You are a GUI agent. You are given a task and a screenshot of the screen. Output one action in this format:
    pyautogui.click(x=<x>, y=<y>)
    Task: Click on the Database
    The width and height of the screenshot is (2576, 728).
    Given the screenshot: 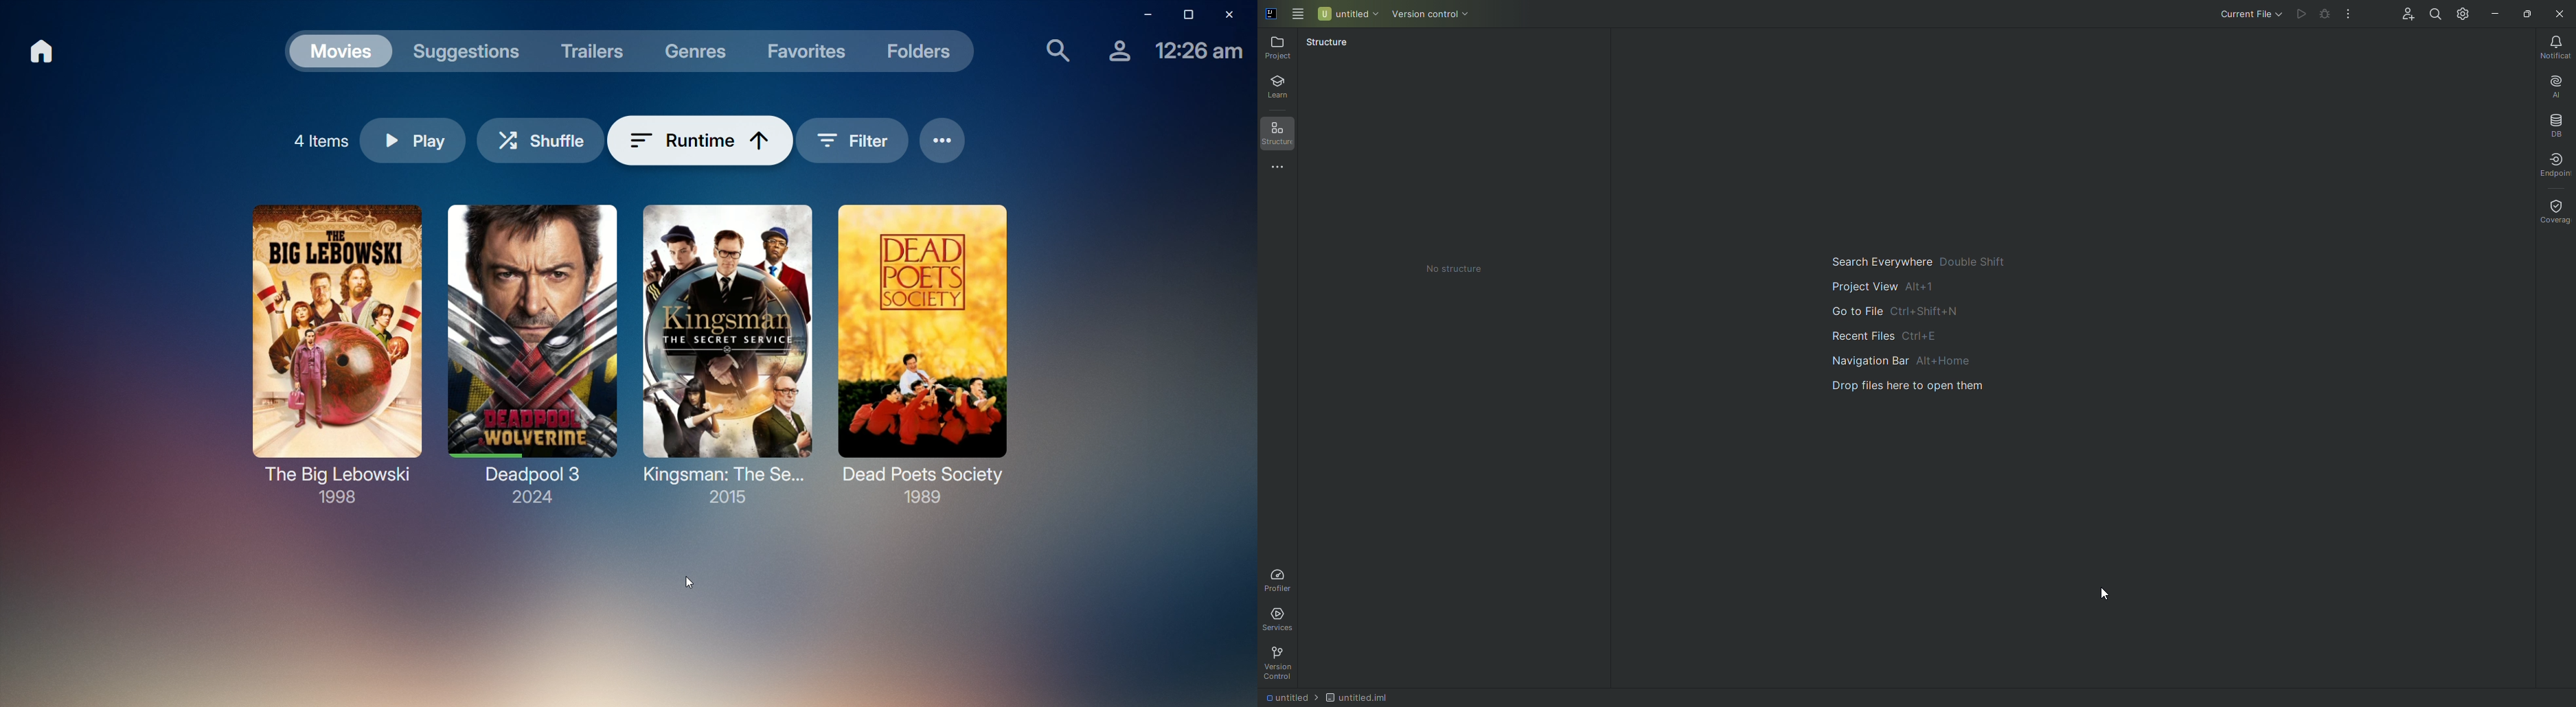 What is the action you would take?
    pyautogui.click(x=2554, y=122)
    